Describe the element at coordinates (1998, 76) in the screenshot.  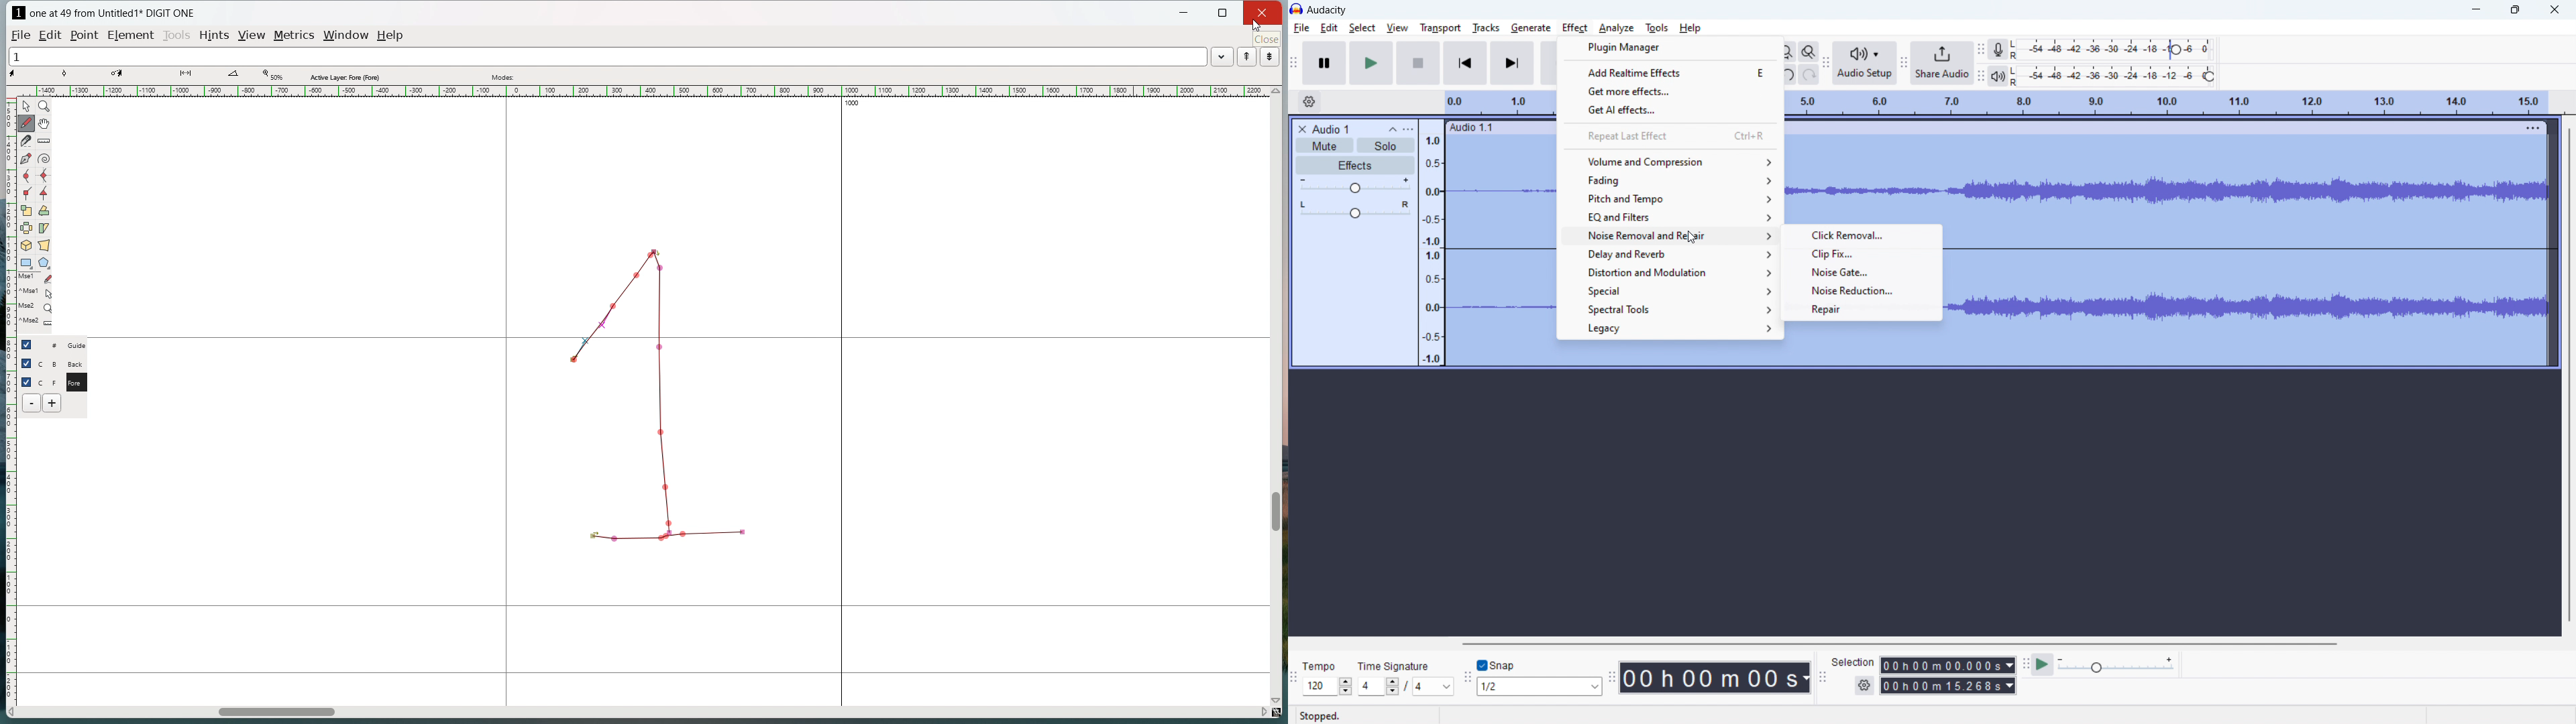
I see `playback meter` at that location.